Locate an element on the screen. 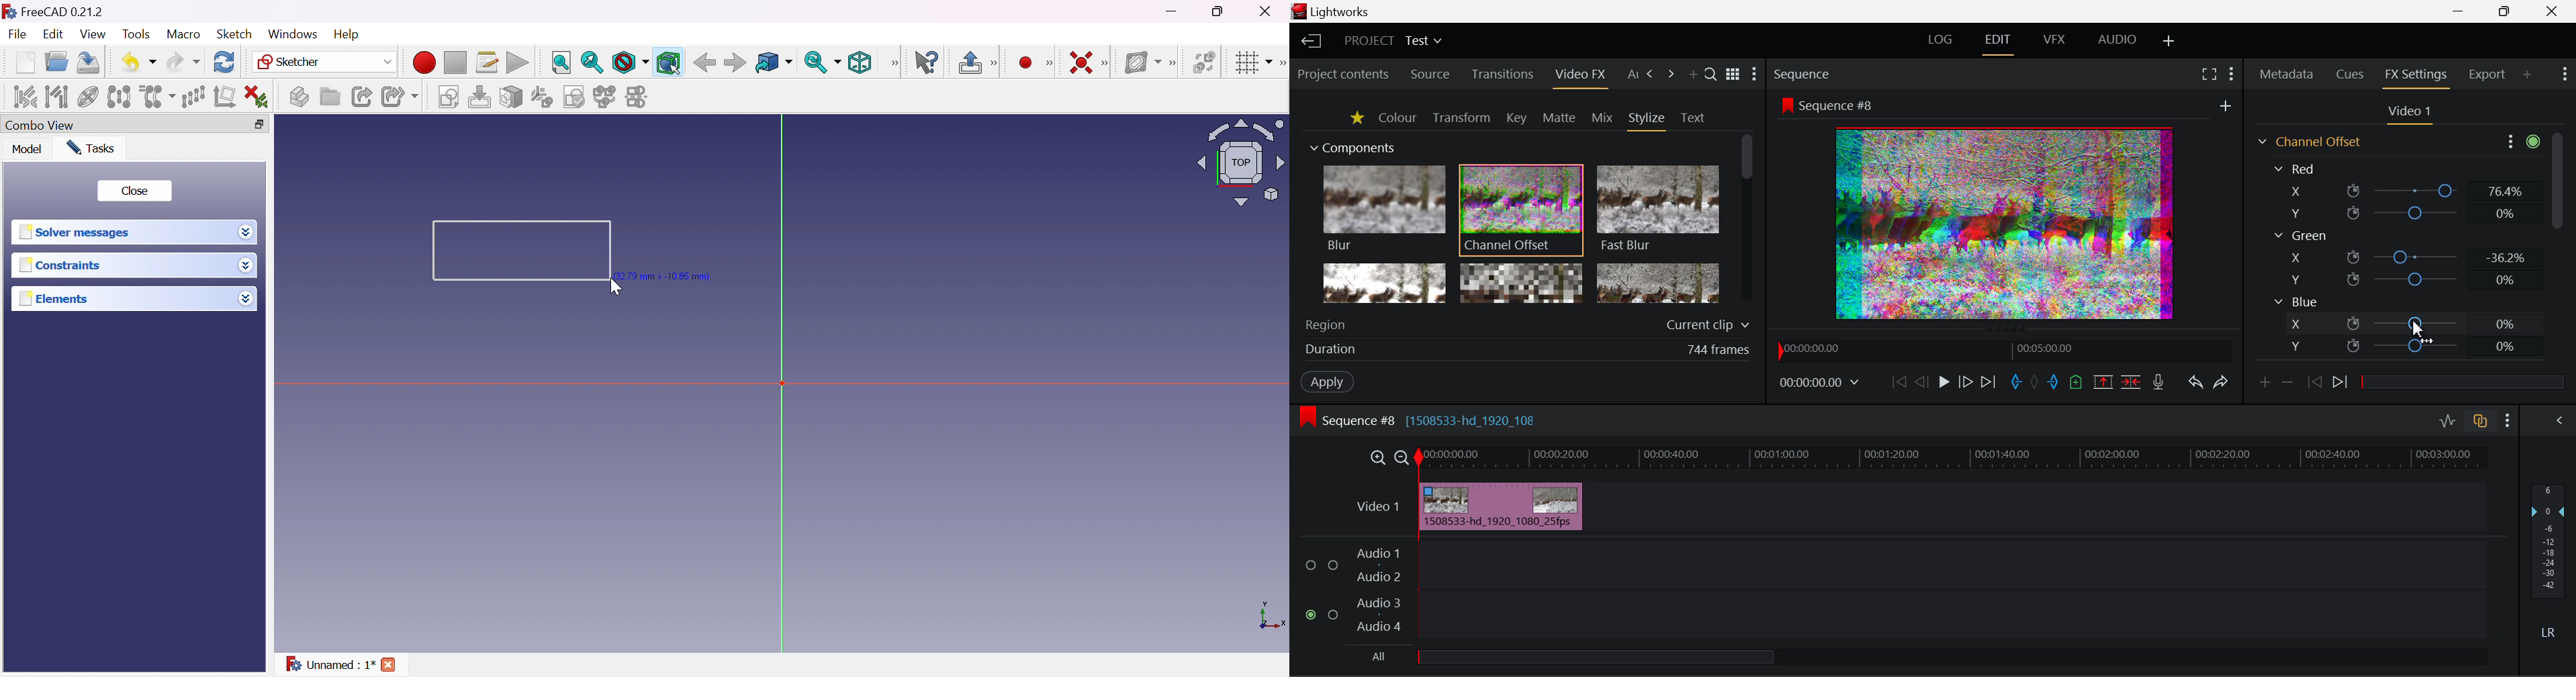 The height and width of the screenshot is (700, 2576). icon is located at coordinates (9, 11).